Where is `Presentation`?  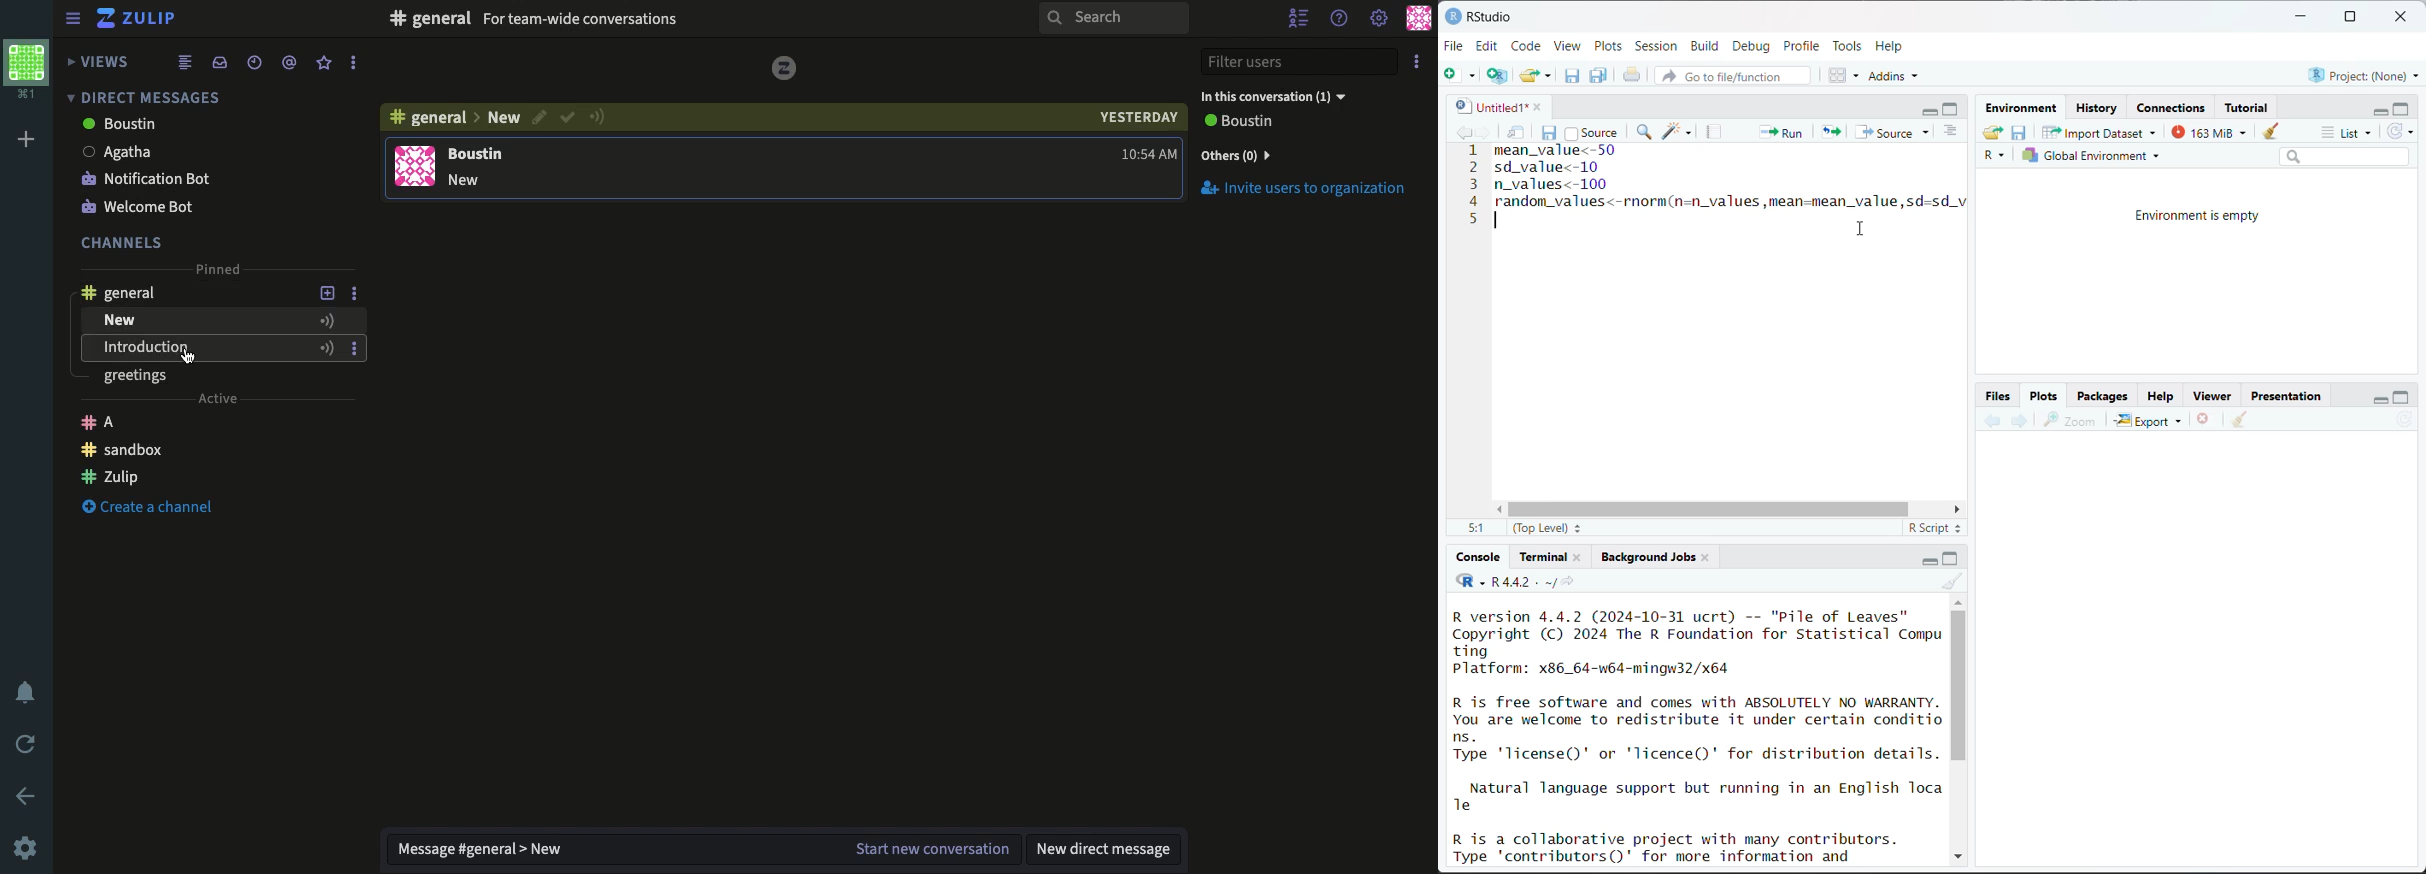
Presentation is located at coordinates (2287, 397).